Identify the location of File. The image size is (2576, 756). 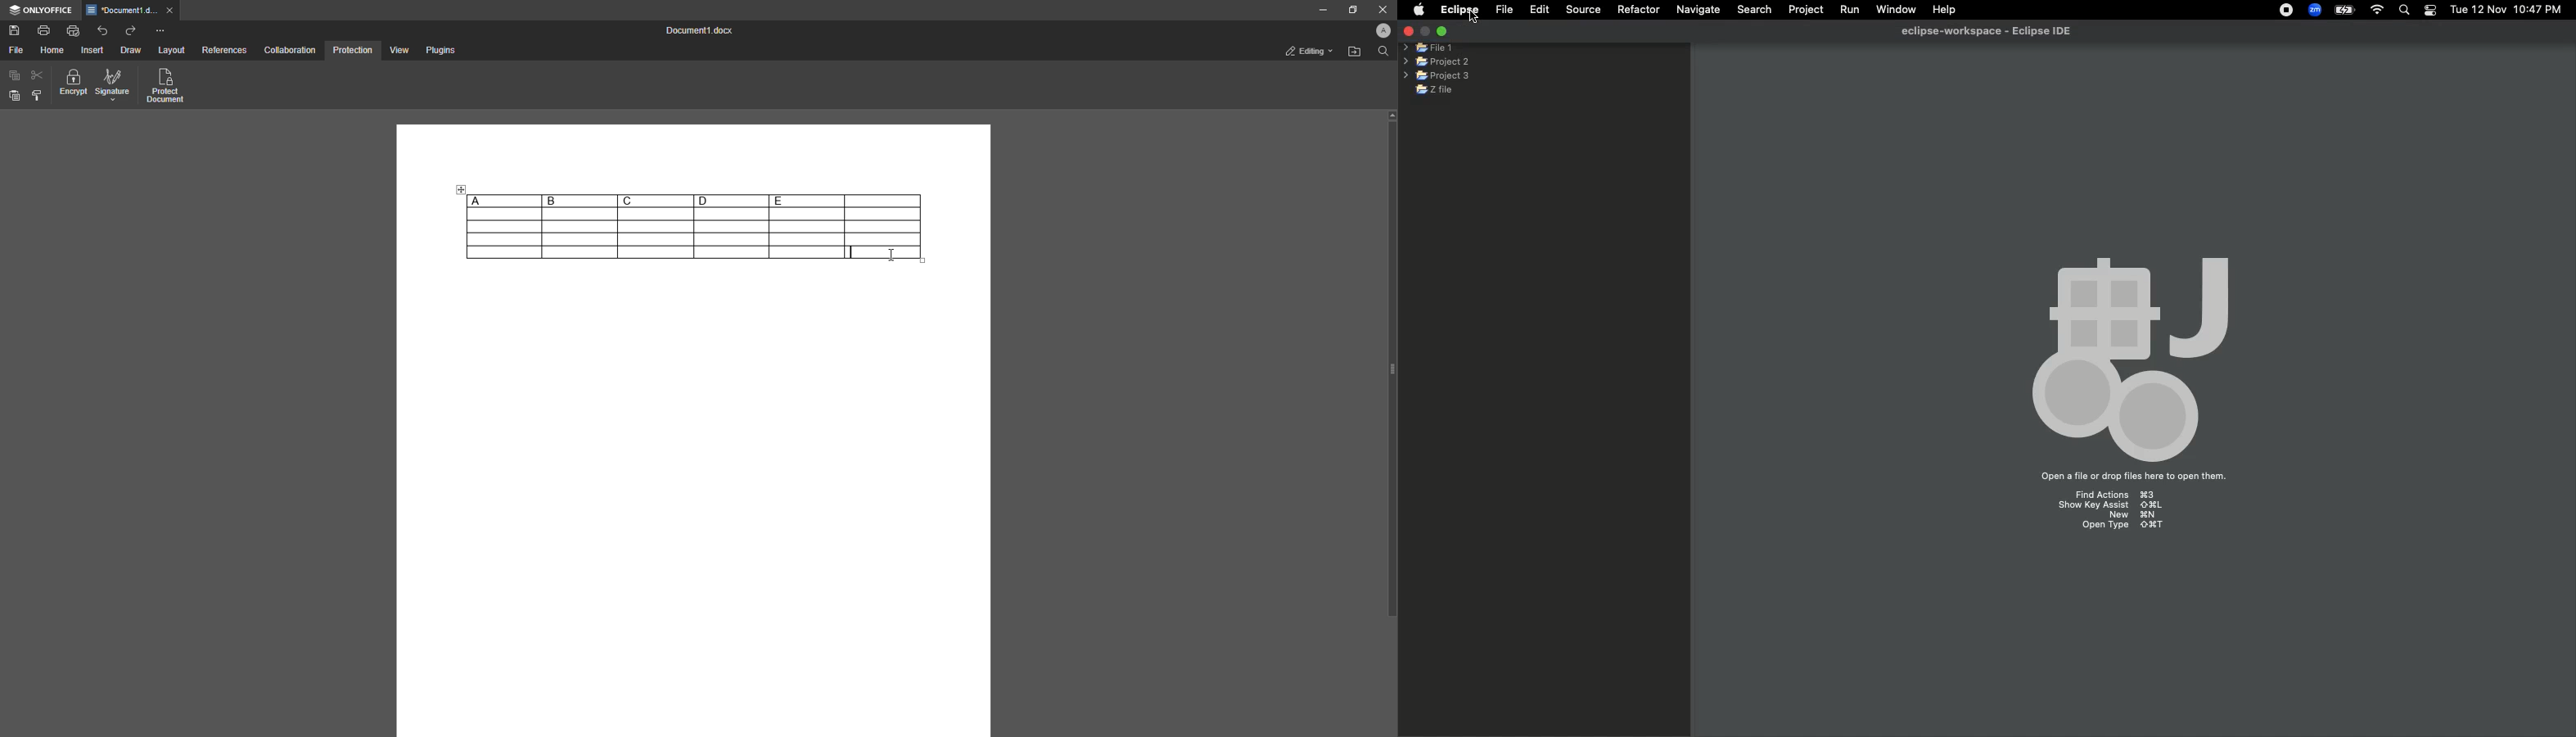
(15, 50).